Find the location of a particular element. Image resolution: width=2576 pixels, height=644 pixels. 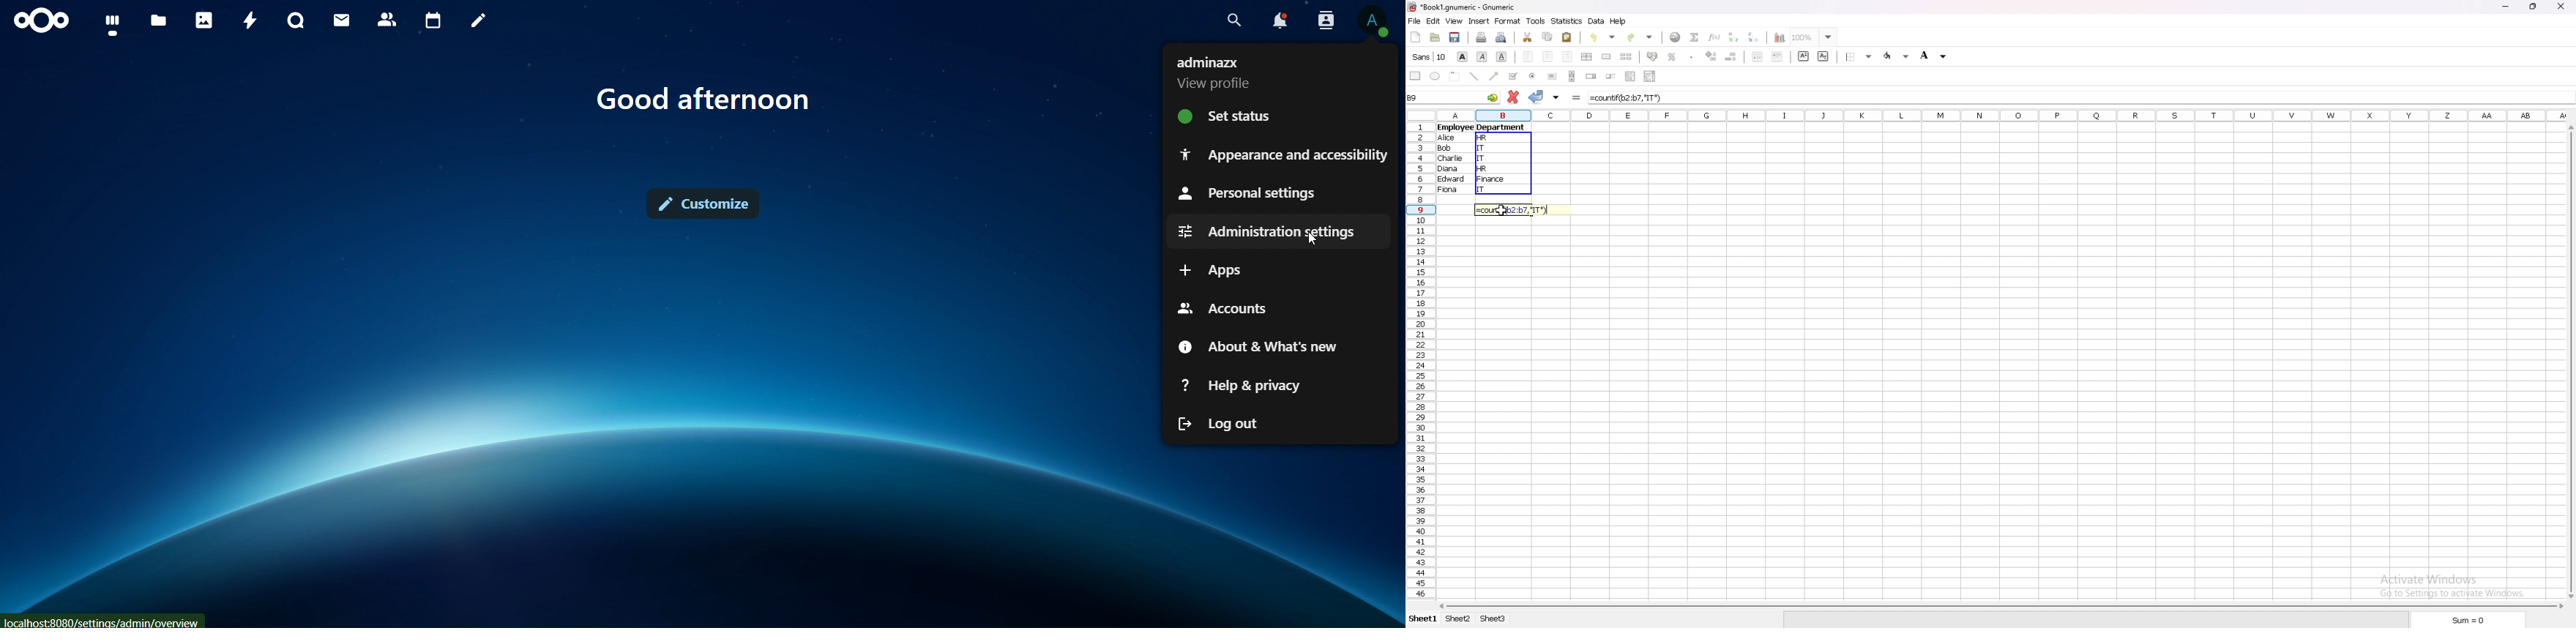

activity is located at coordinates (247, 21).